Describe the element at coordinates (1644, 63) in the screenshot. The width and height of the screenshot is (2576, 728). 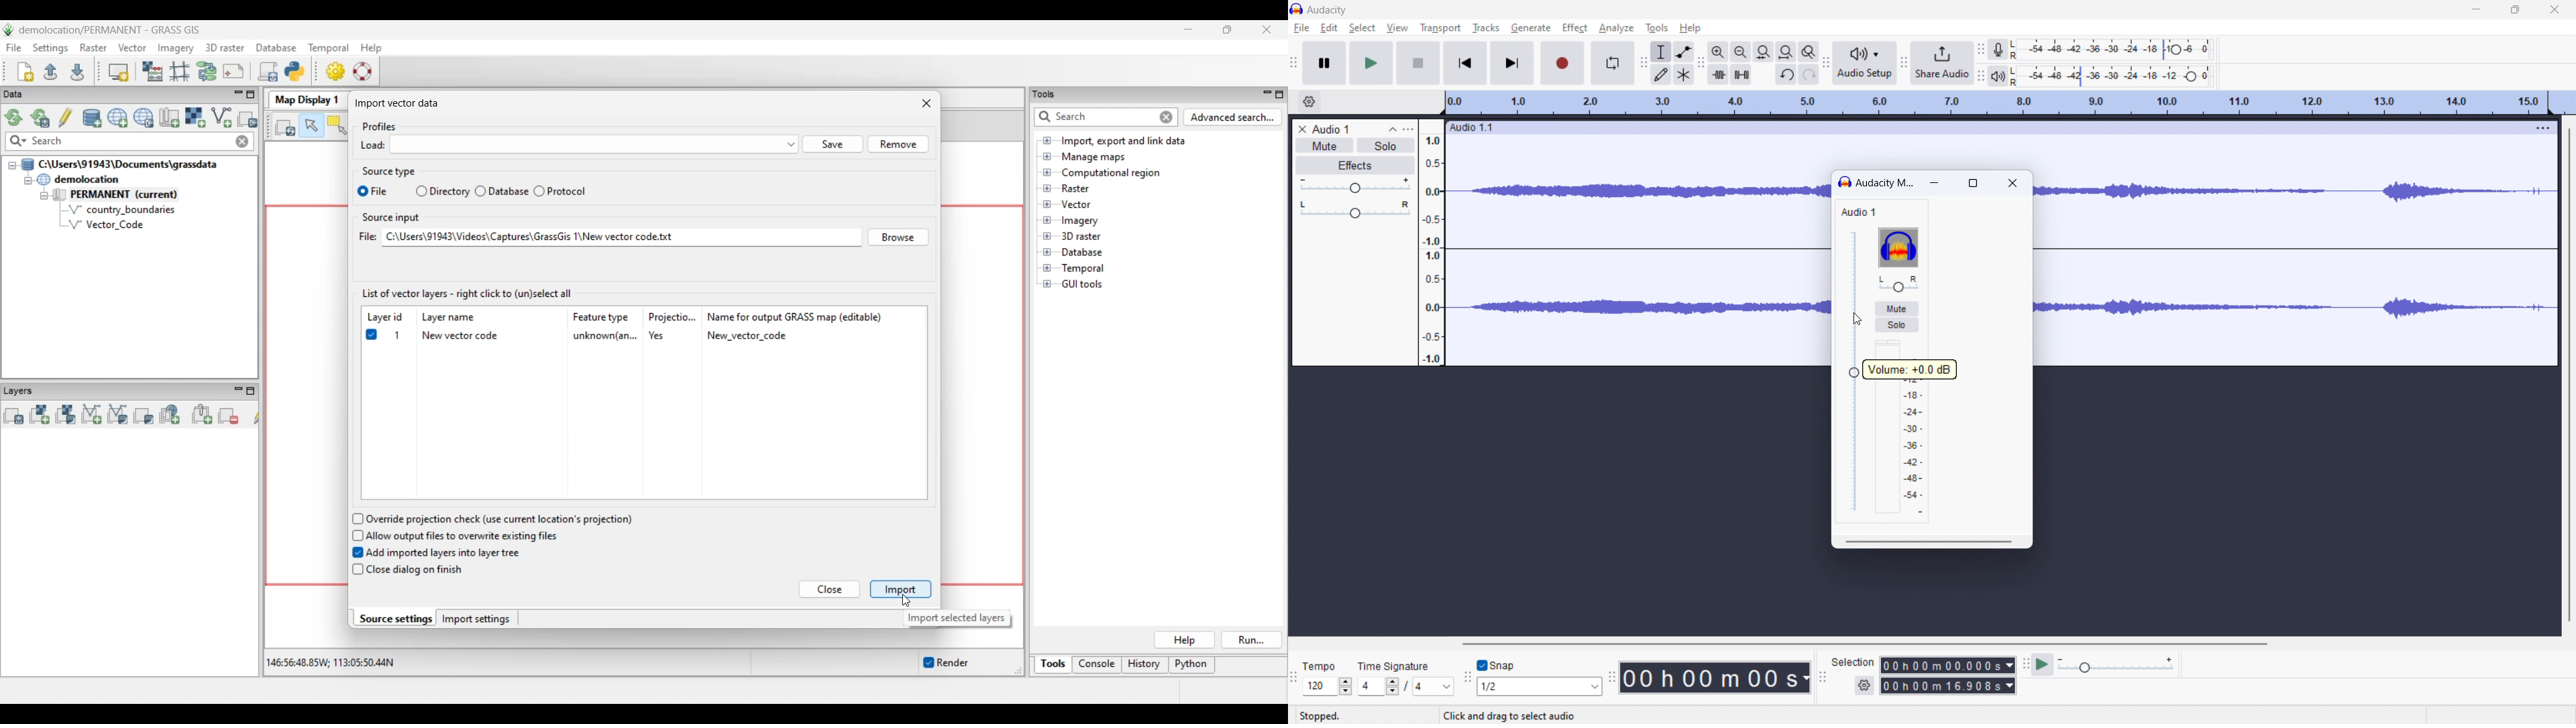
I see `tools toolbar` at that location.